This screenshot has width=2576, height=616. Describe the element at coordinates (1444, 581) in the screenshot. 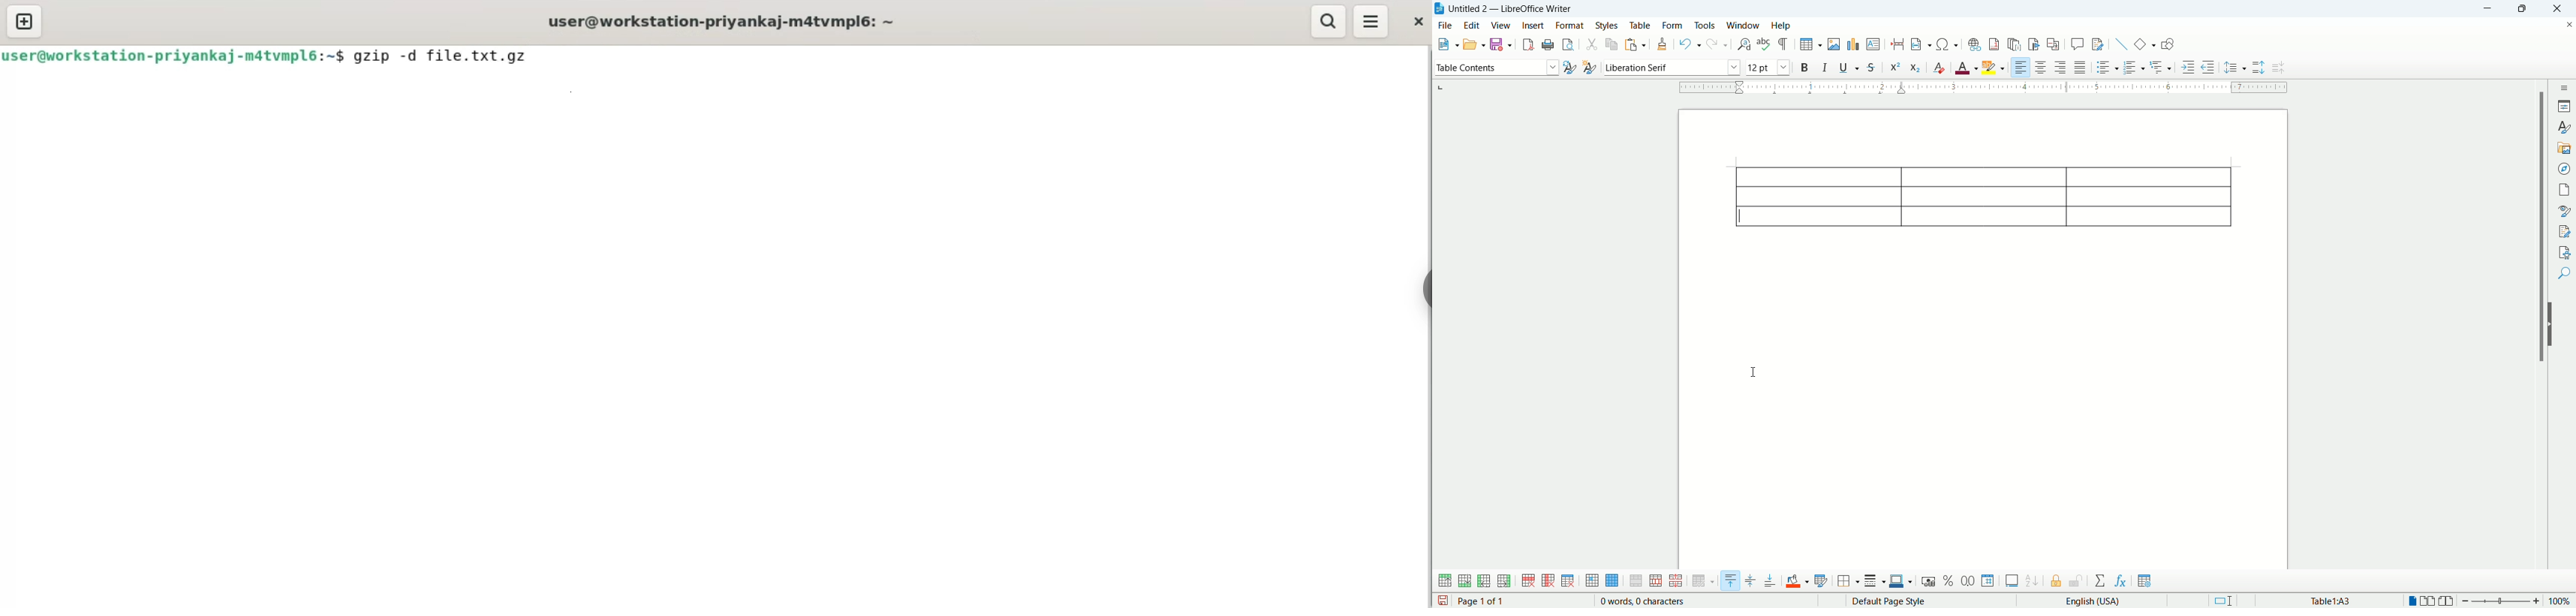

I see `add rows above` at that location.